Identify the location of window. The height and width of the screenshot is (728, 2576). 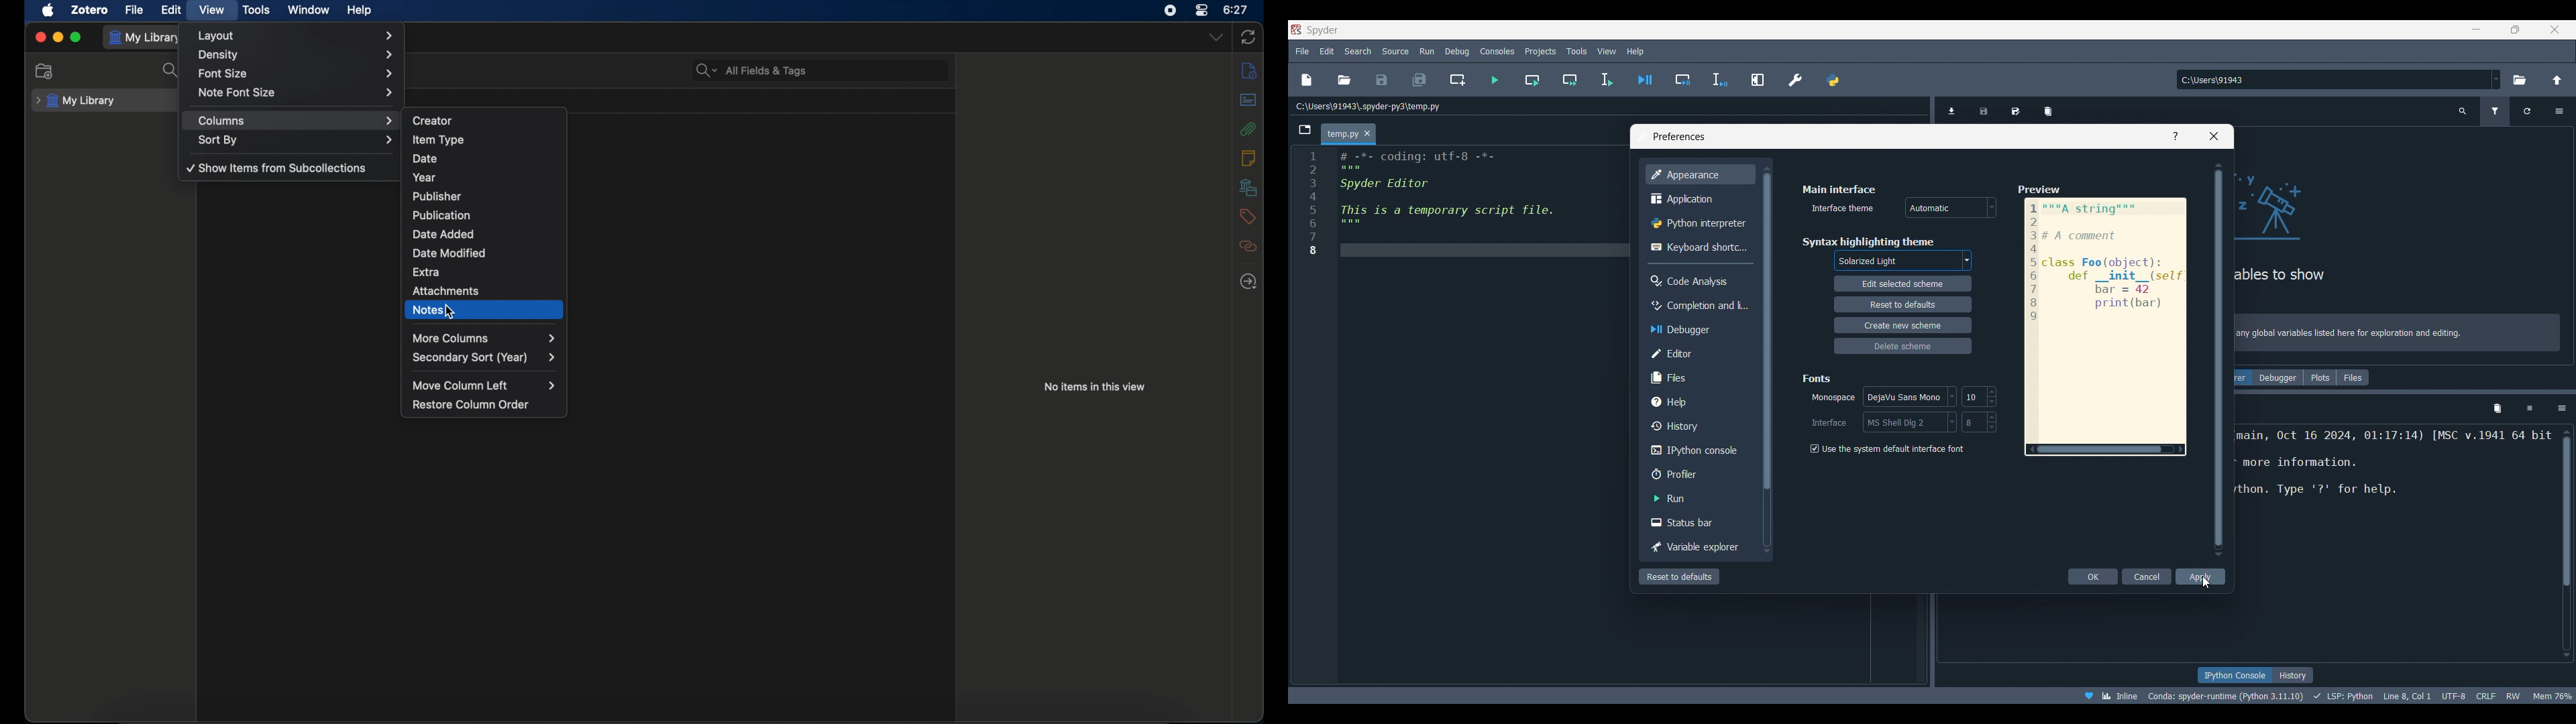
(309, 10).